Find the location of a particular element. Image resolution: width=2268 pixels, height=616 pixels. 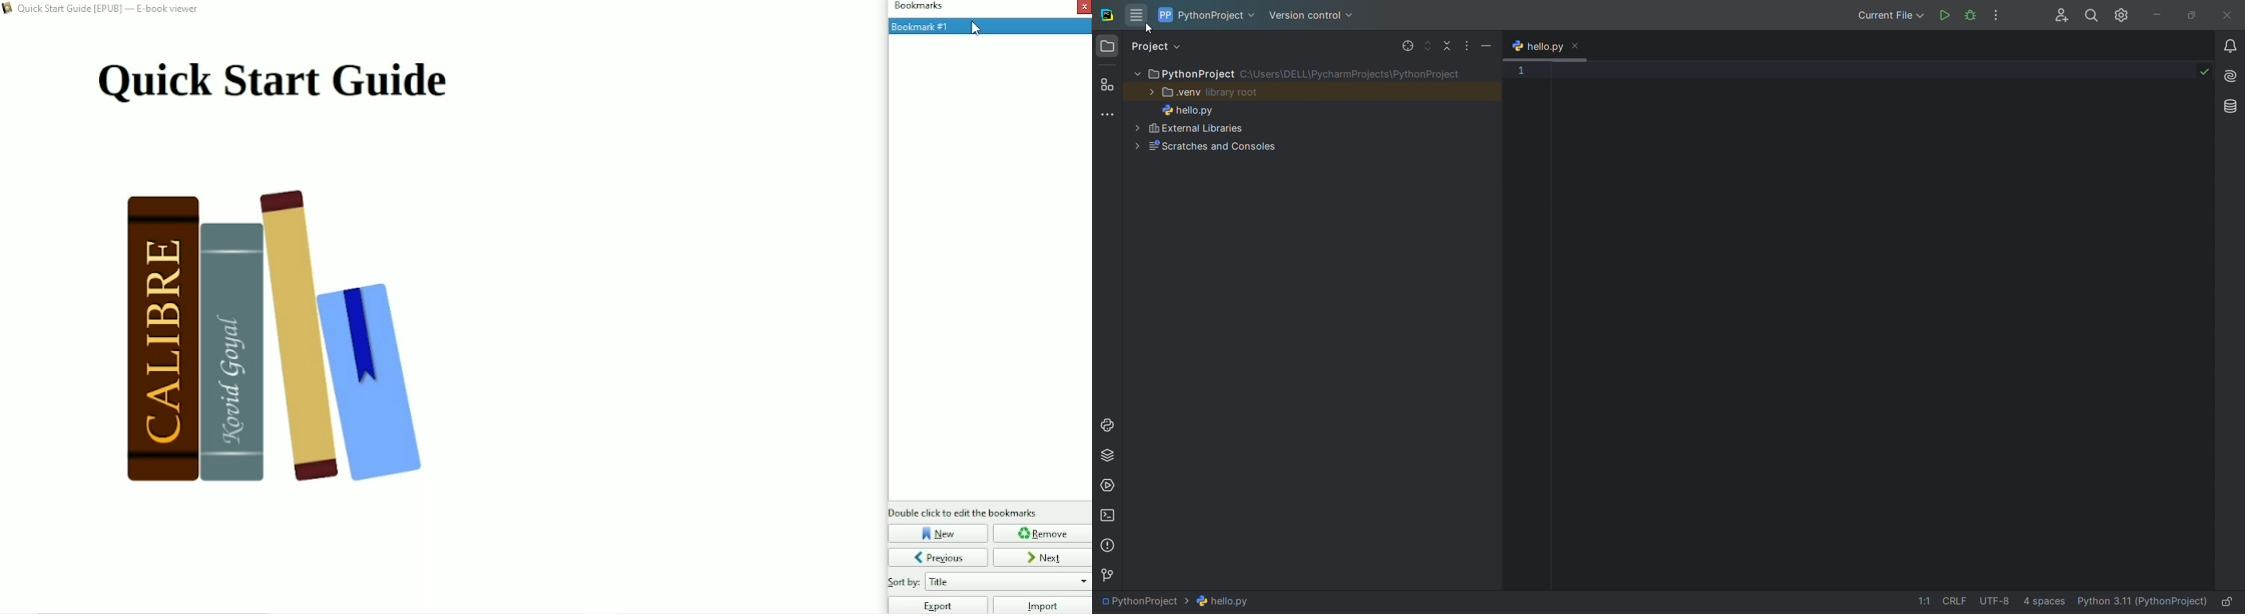

problems is located at coordinates (1105, 543).